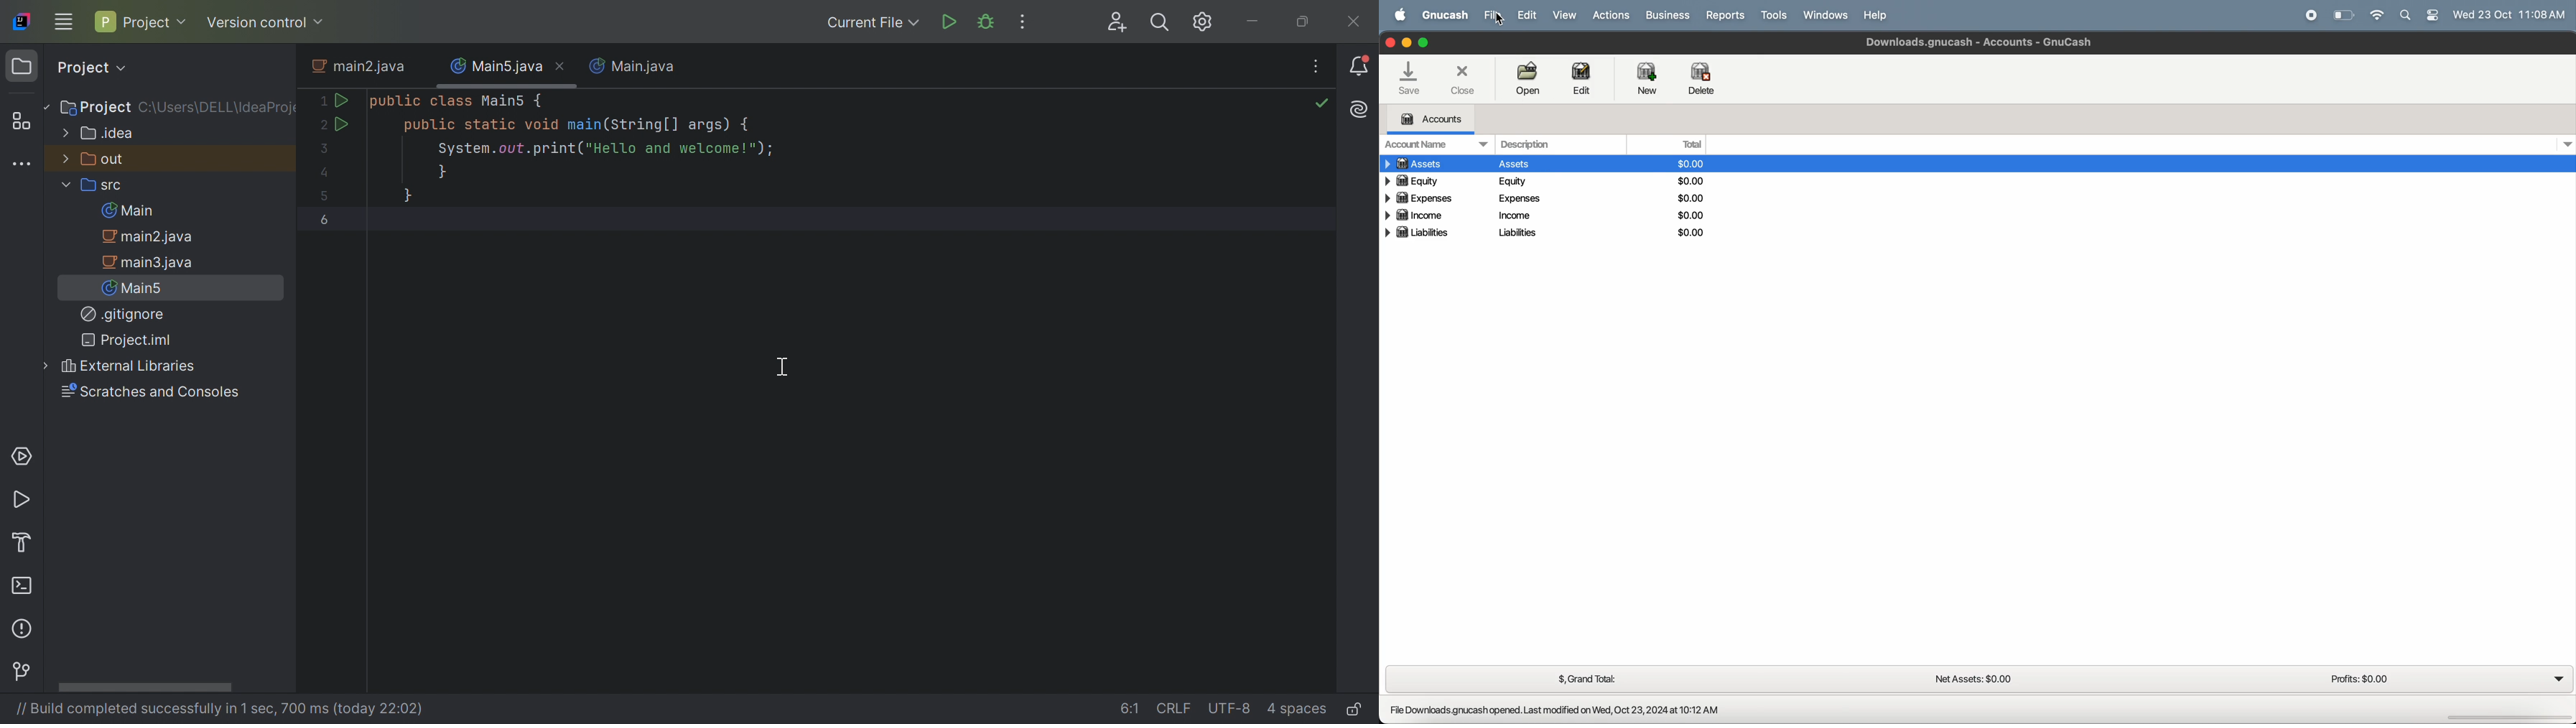  What do you see at coordinates (2308, 16) in the screenshot?
I see `record` at bounding box center [2308, 16].